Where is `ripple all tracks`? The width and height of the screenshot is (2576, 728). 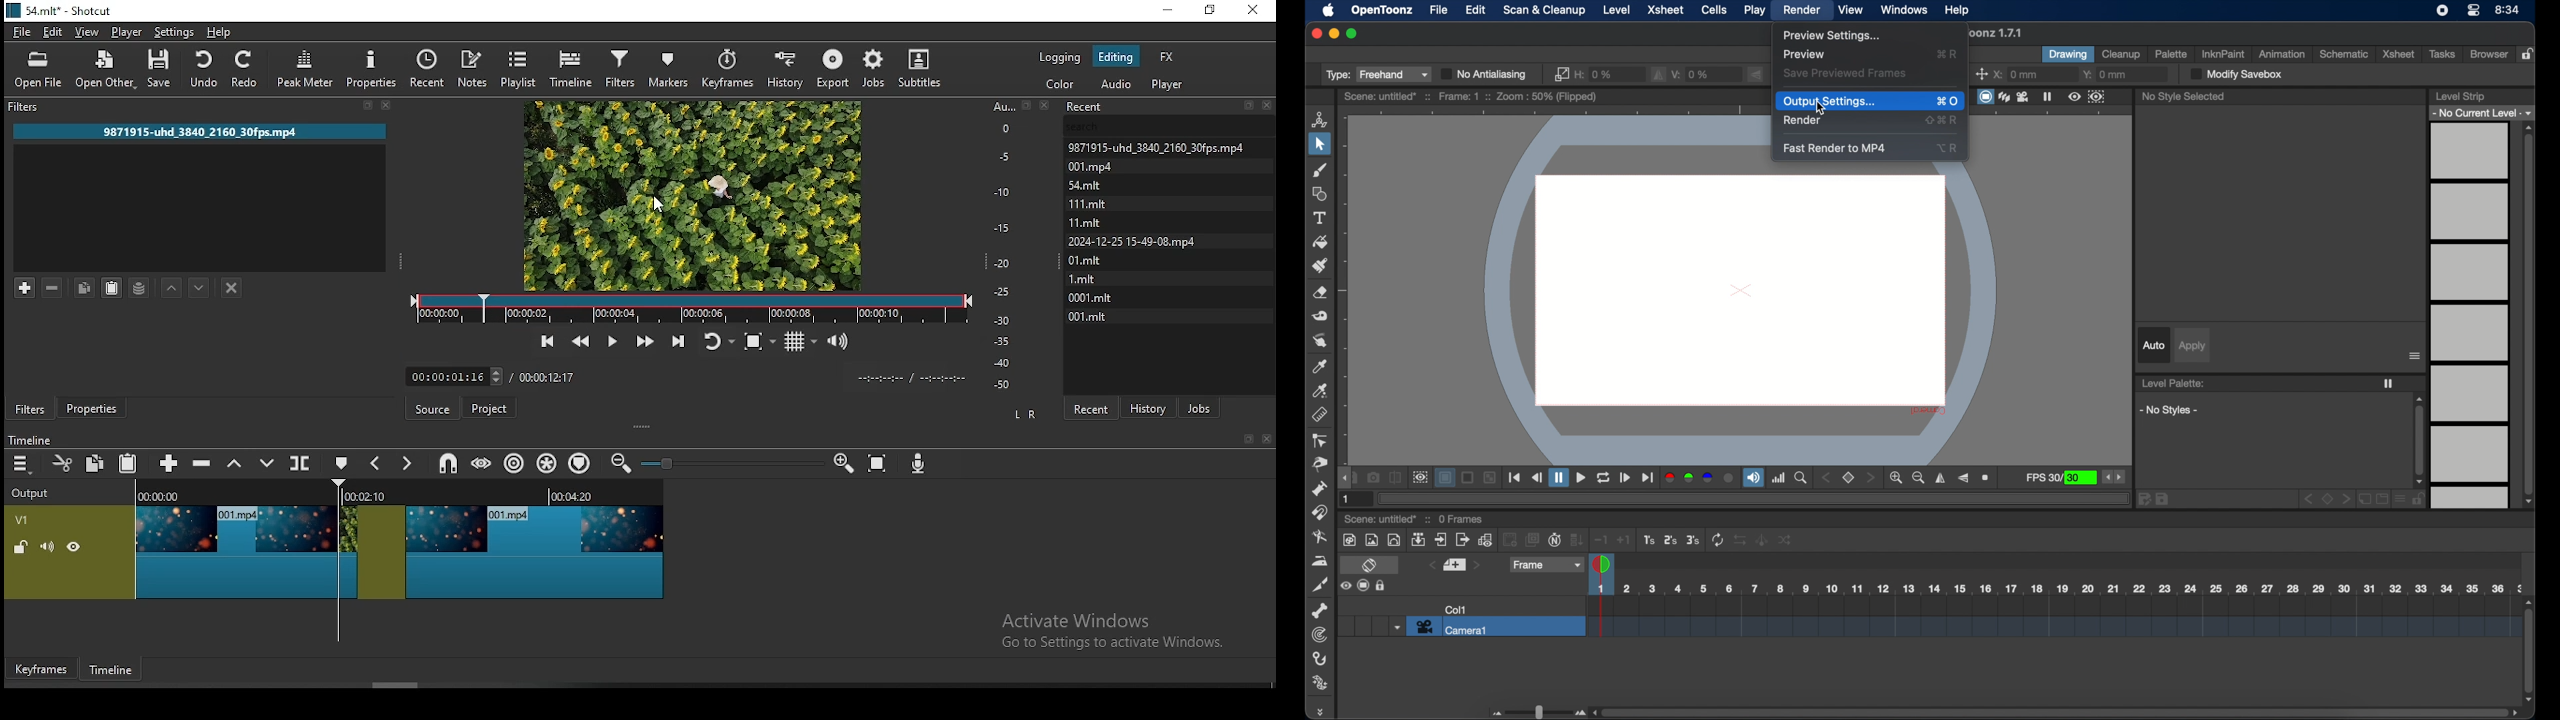 ripple all tracks is located at coordinates (543, 464).